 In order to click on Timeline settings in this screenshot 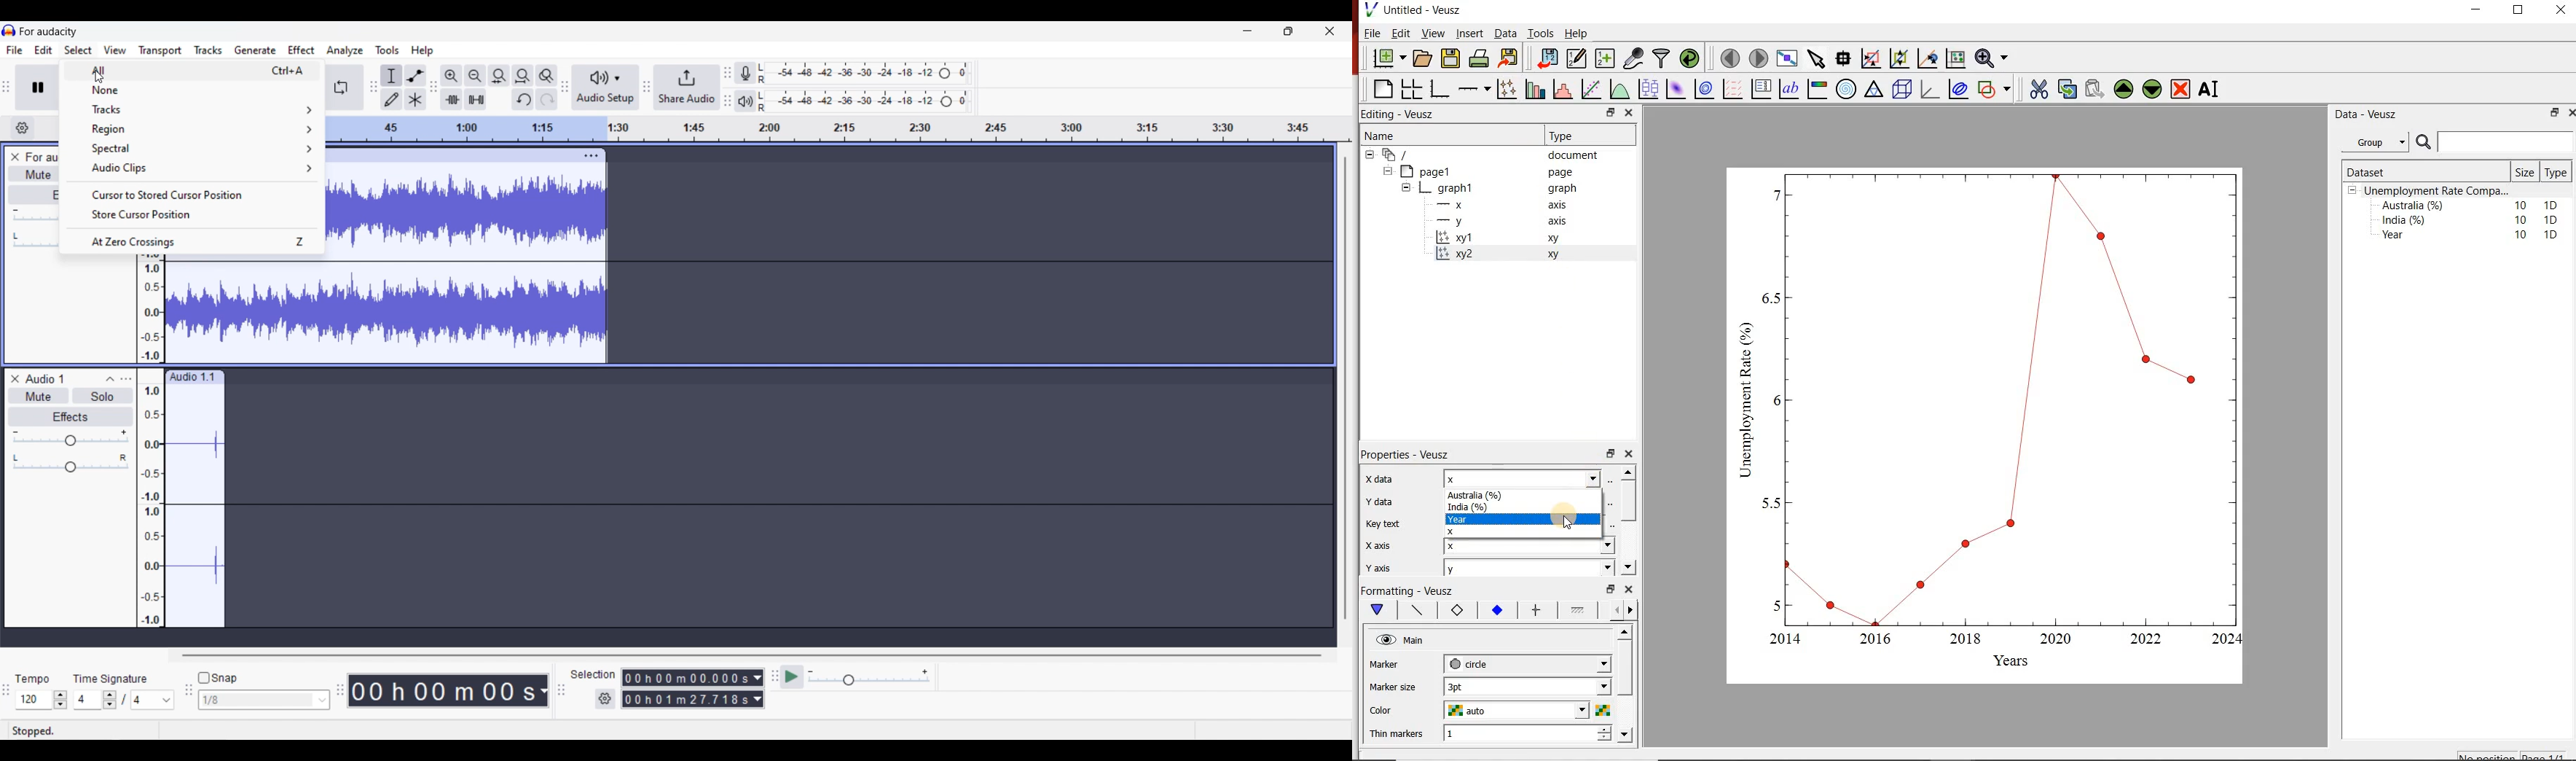, I will do `click(23, 128)`.